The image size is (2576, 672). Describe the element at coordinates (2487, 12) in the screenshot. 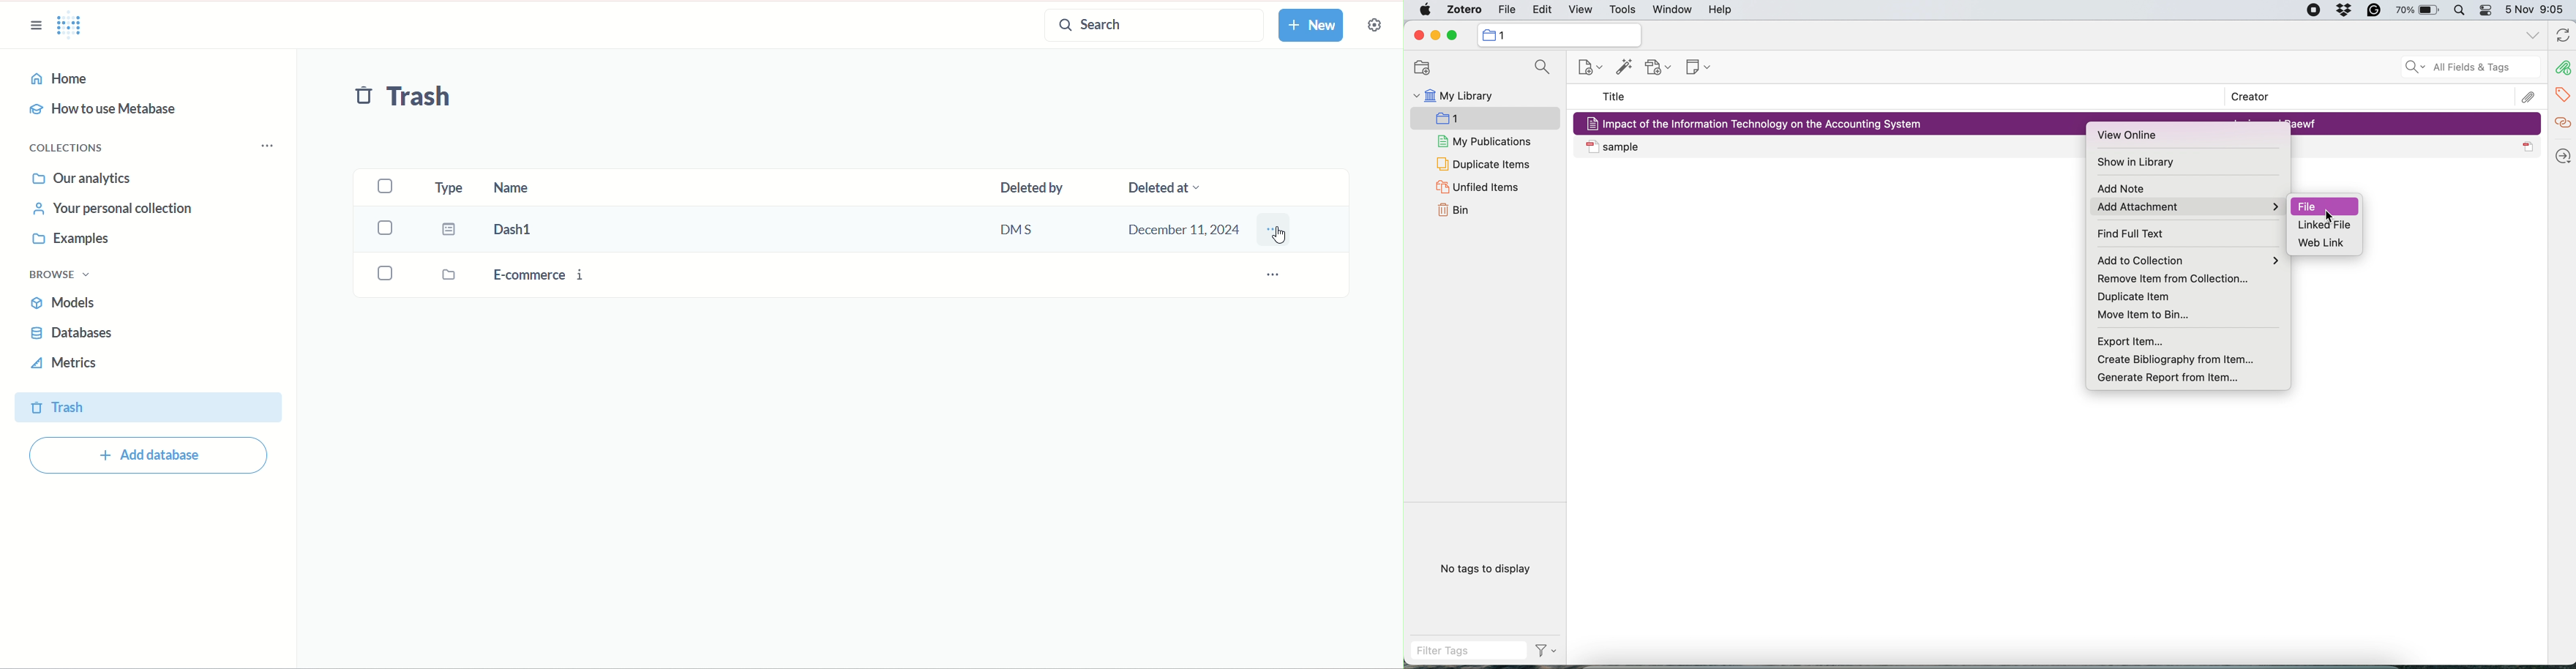

I see `control center` at that location.